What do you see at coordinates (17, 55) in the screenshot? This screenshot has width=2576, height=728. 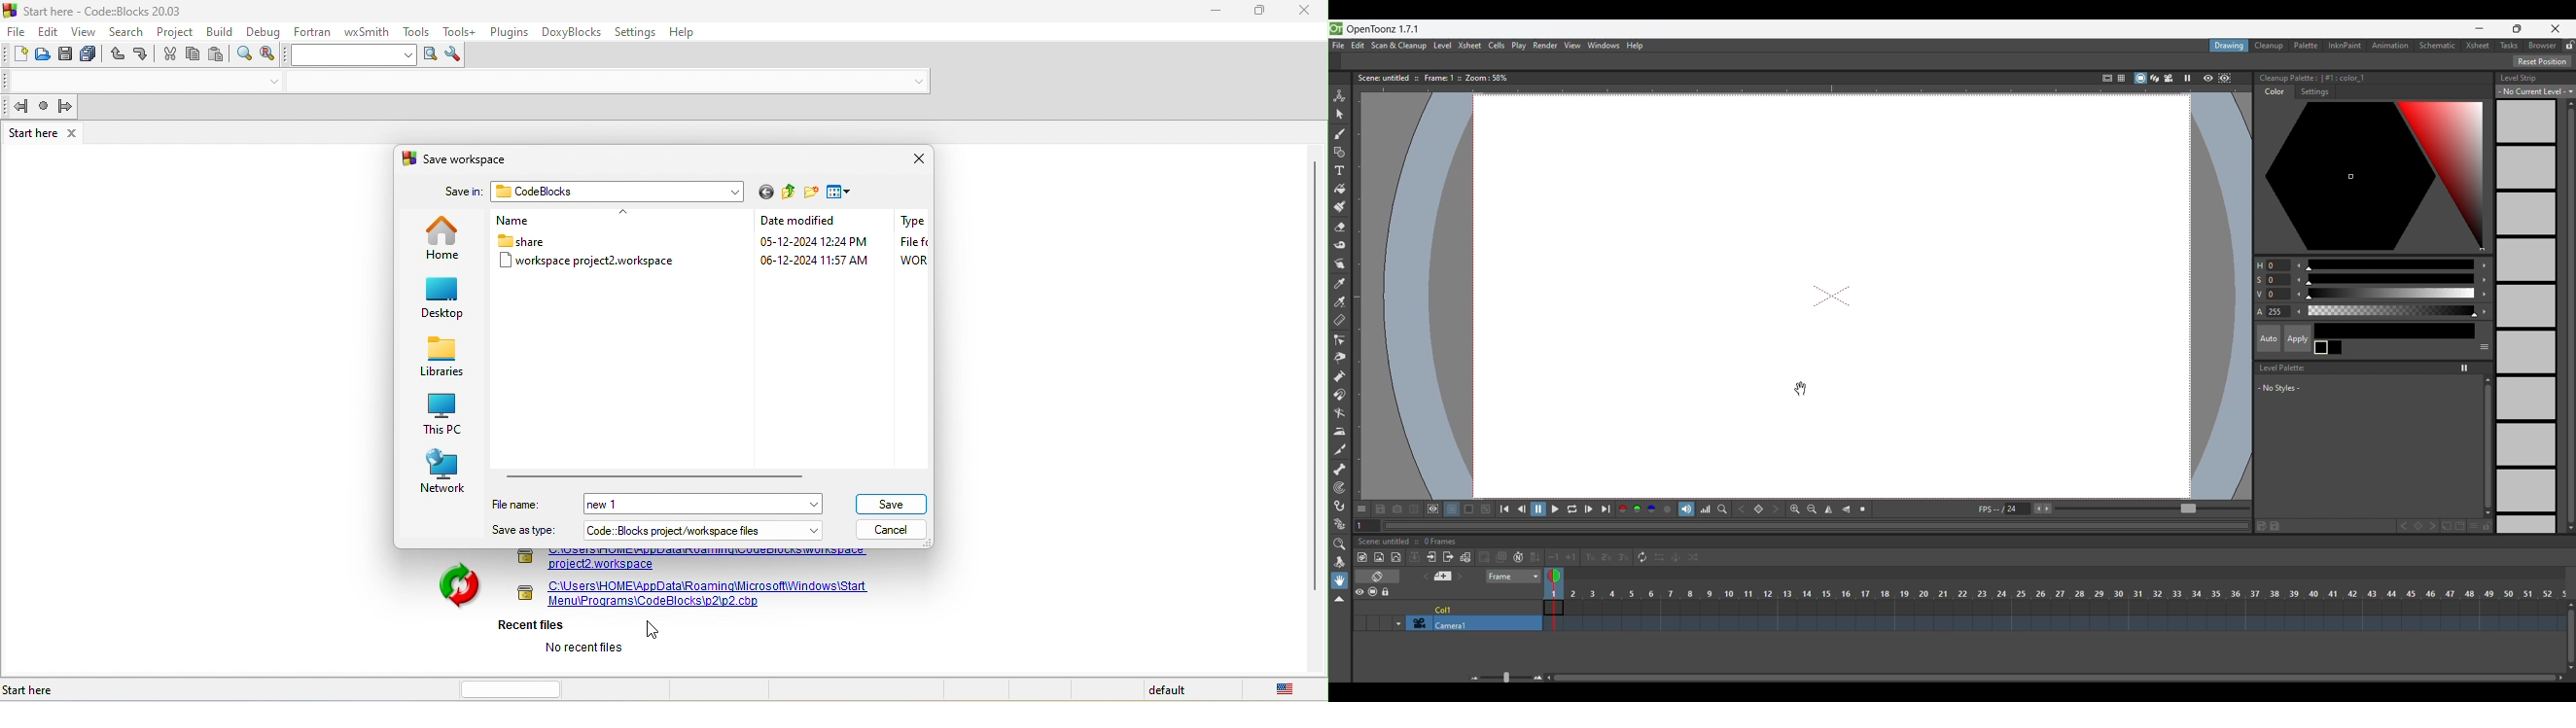 I see `new` at bounding box center [17, 55].